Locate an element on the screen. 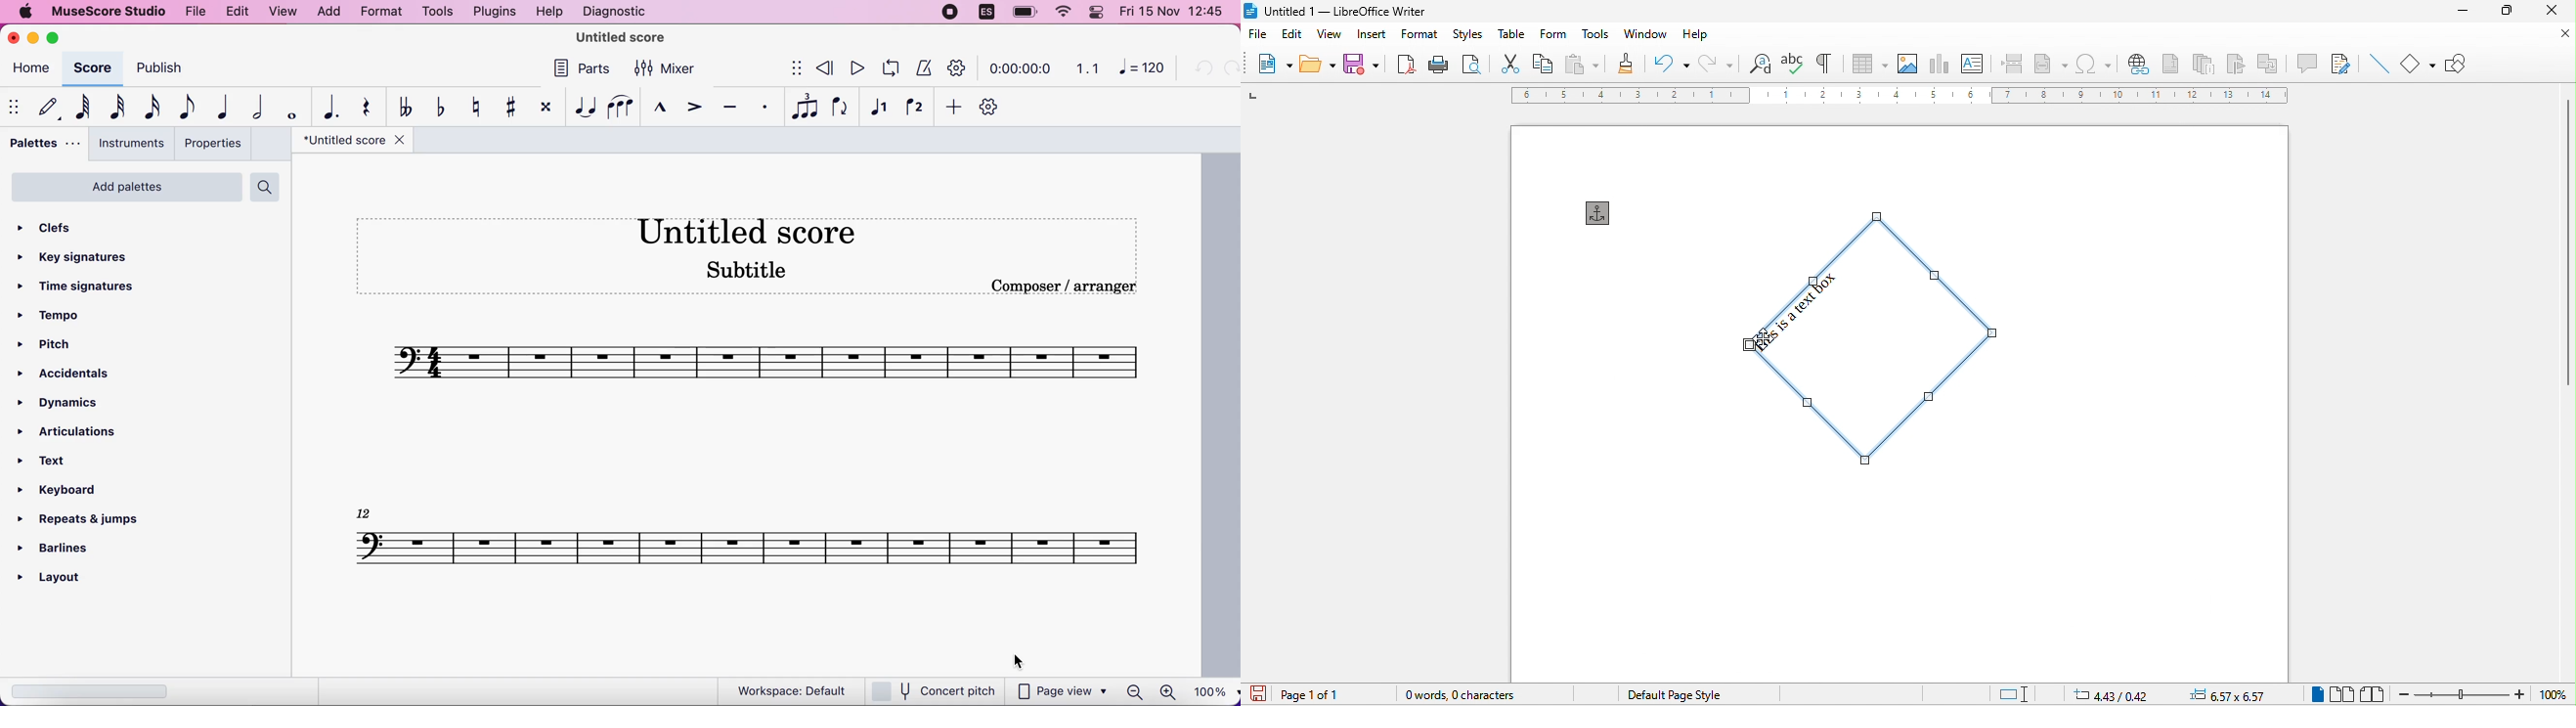 The height and width of the screenshot is (728, 2576). tools is located at coordinates (1593, 35).